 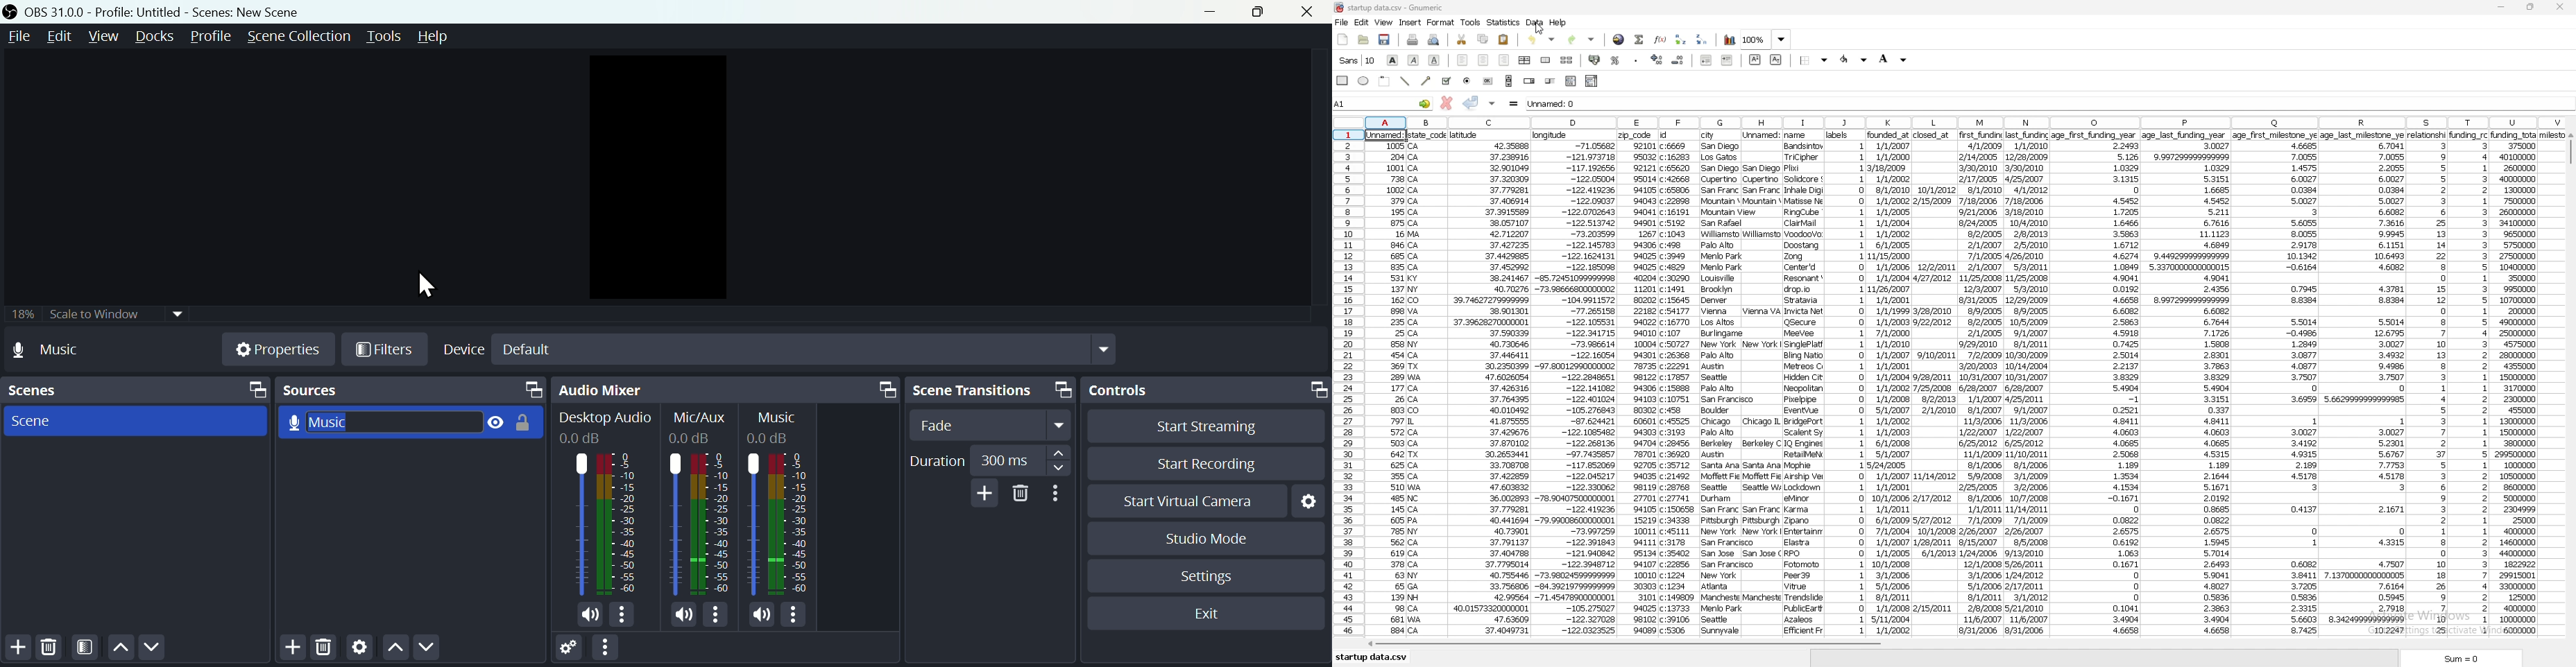 What do you see at coordinates (1446, 81) in the screenshot?
I see `tickbox` at bounding box center [1446, 81].